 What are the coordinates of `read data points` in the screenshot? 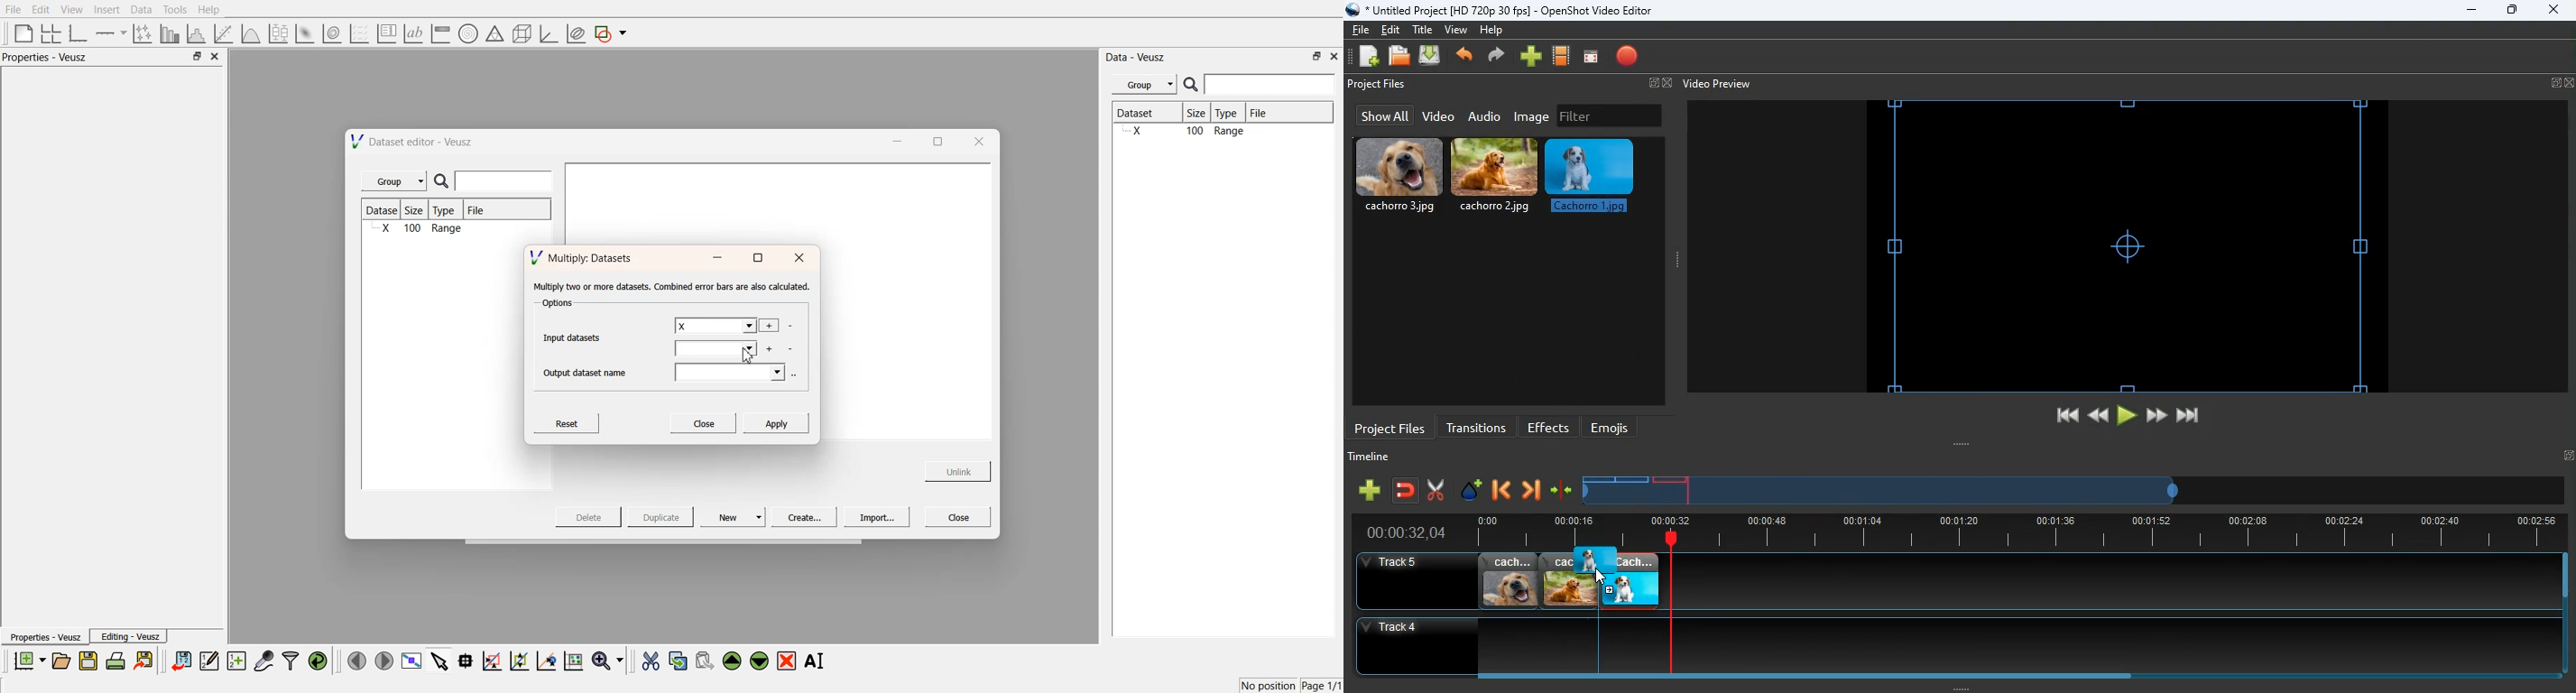 It's located at (465, 661).